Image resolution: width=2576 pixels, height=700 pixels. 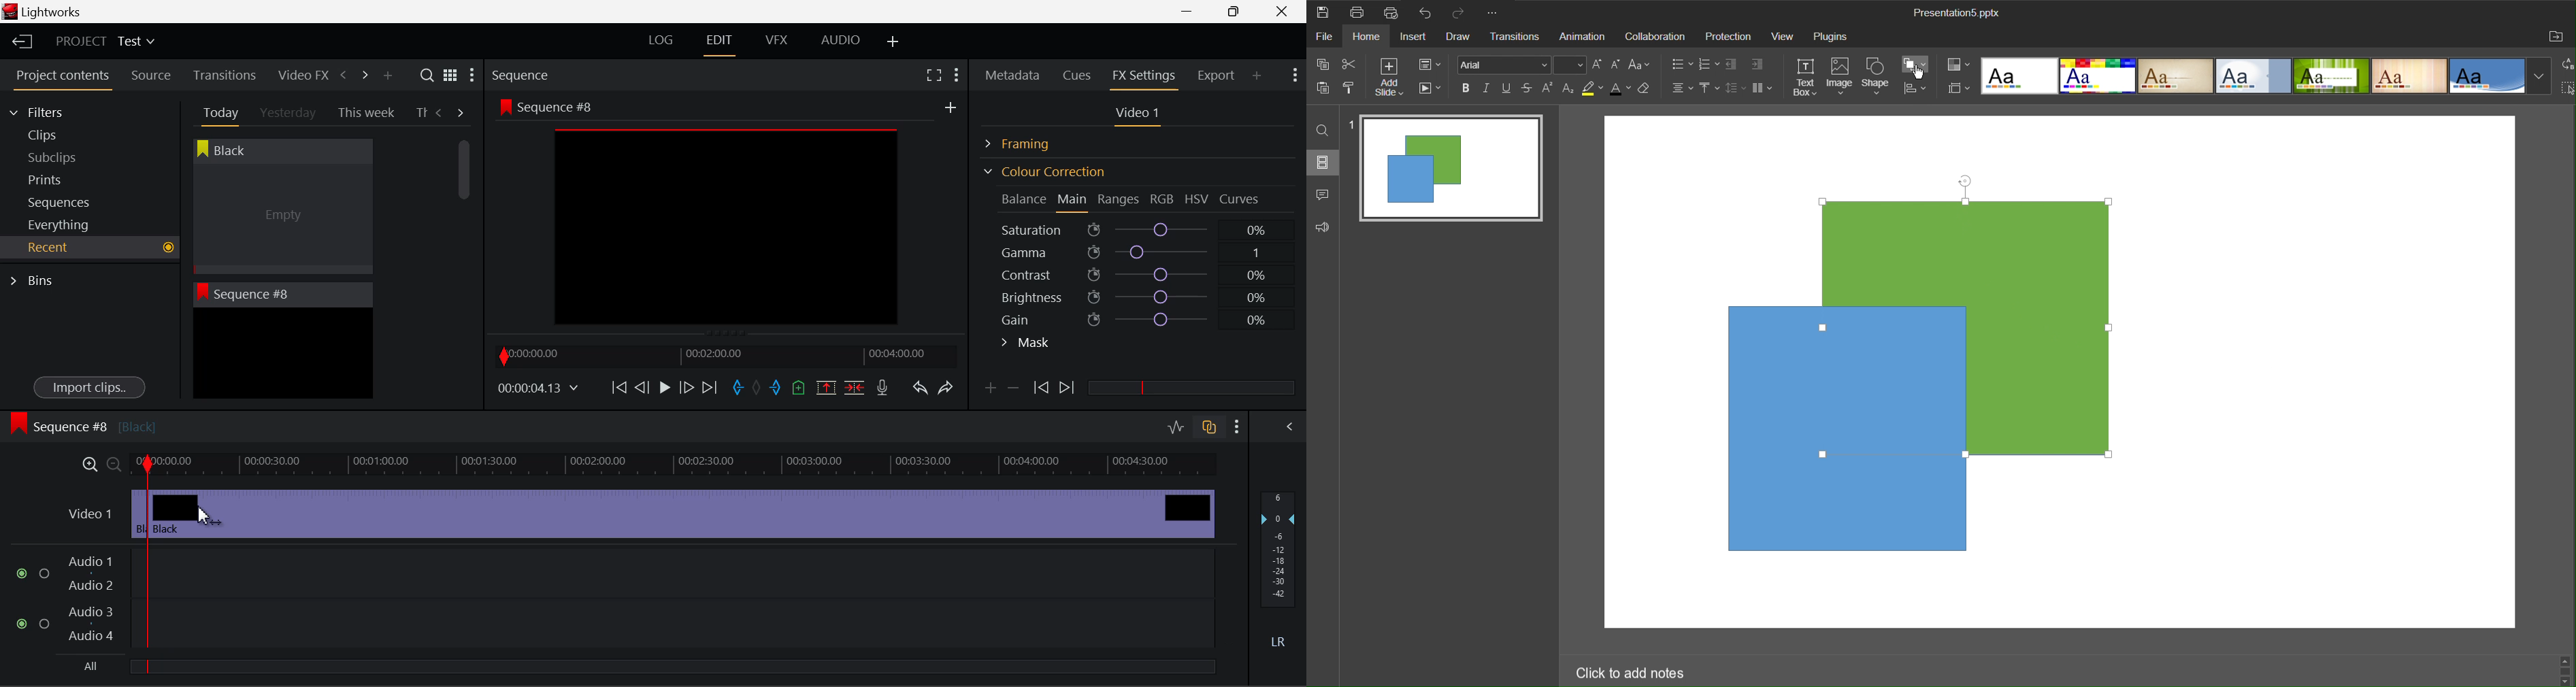 I want to click on Go Back, so click(x=644, y=386).